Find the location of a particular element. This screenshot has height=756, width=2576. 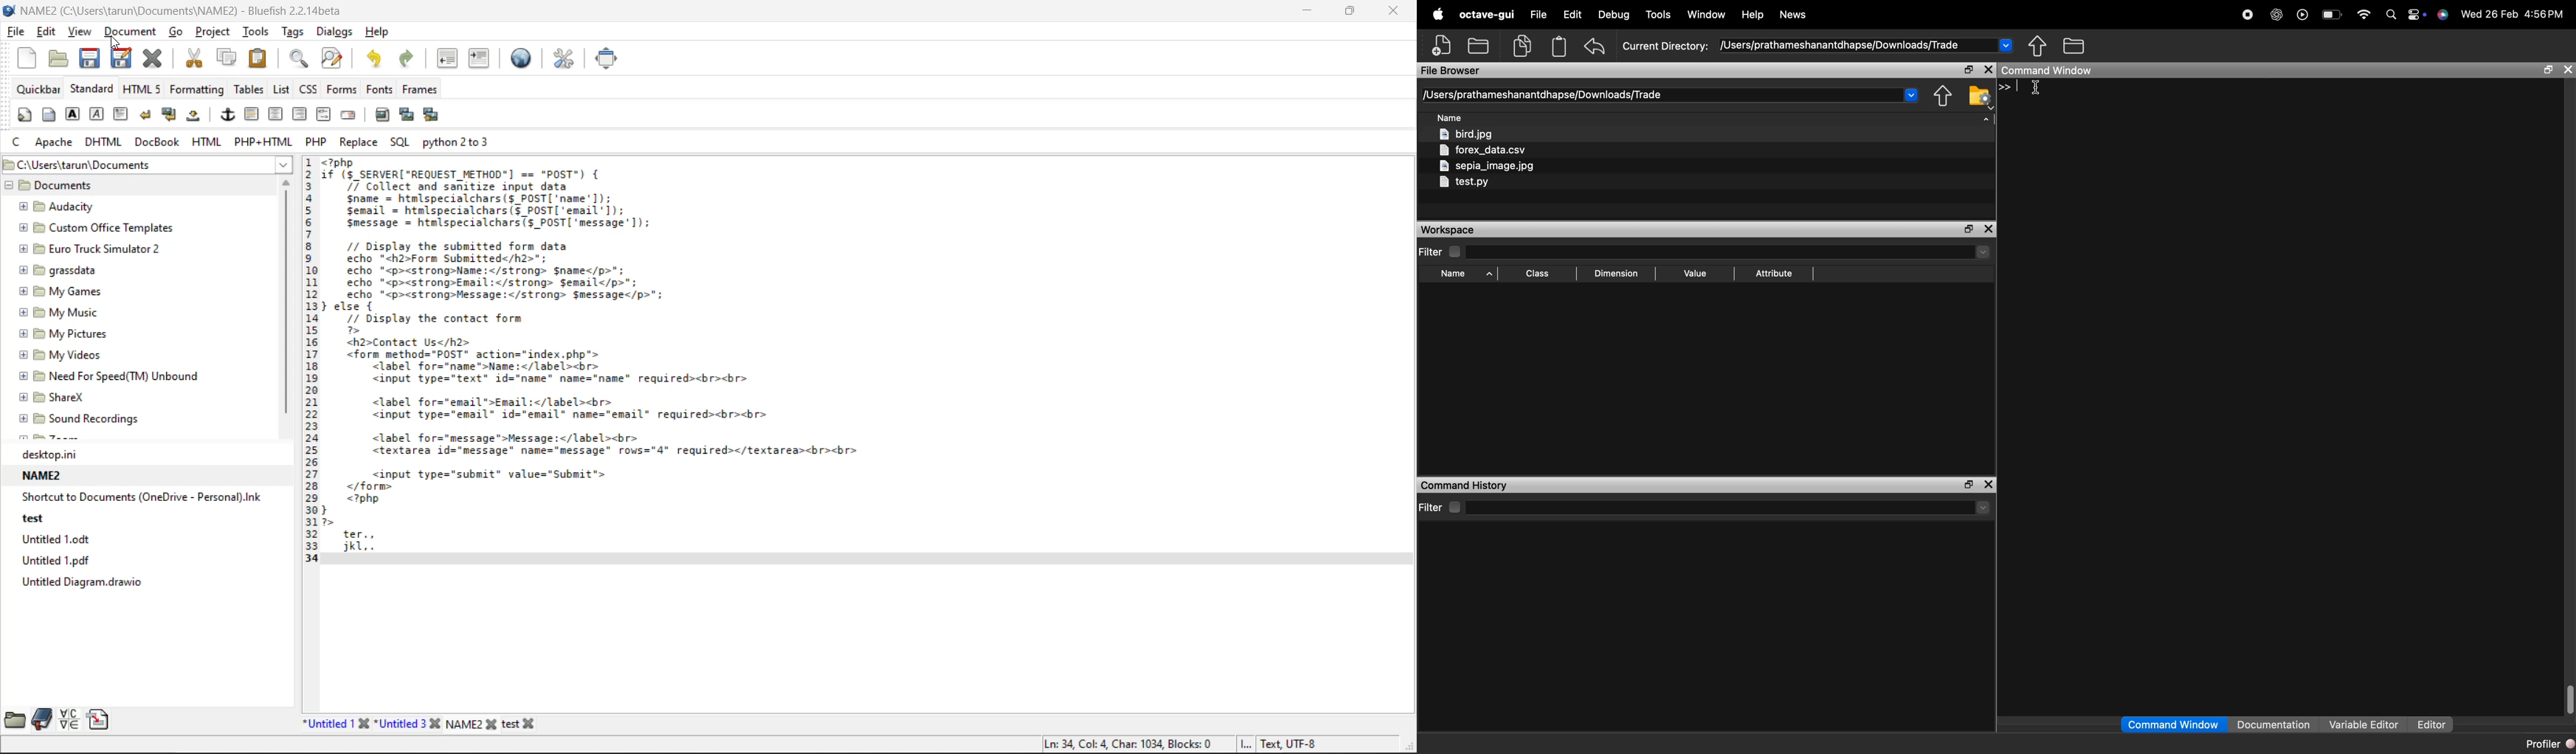

Command History is located at coordinates (1467, 484).